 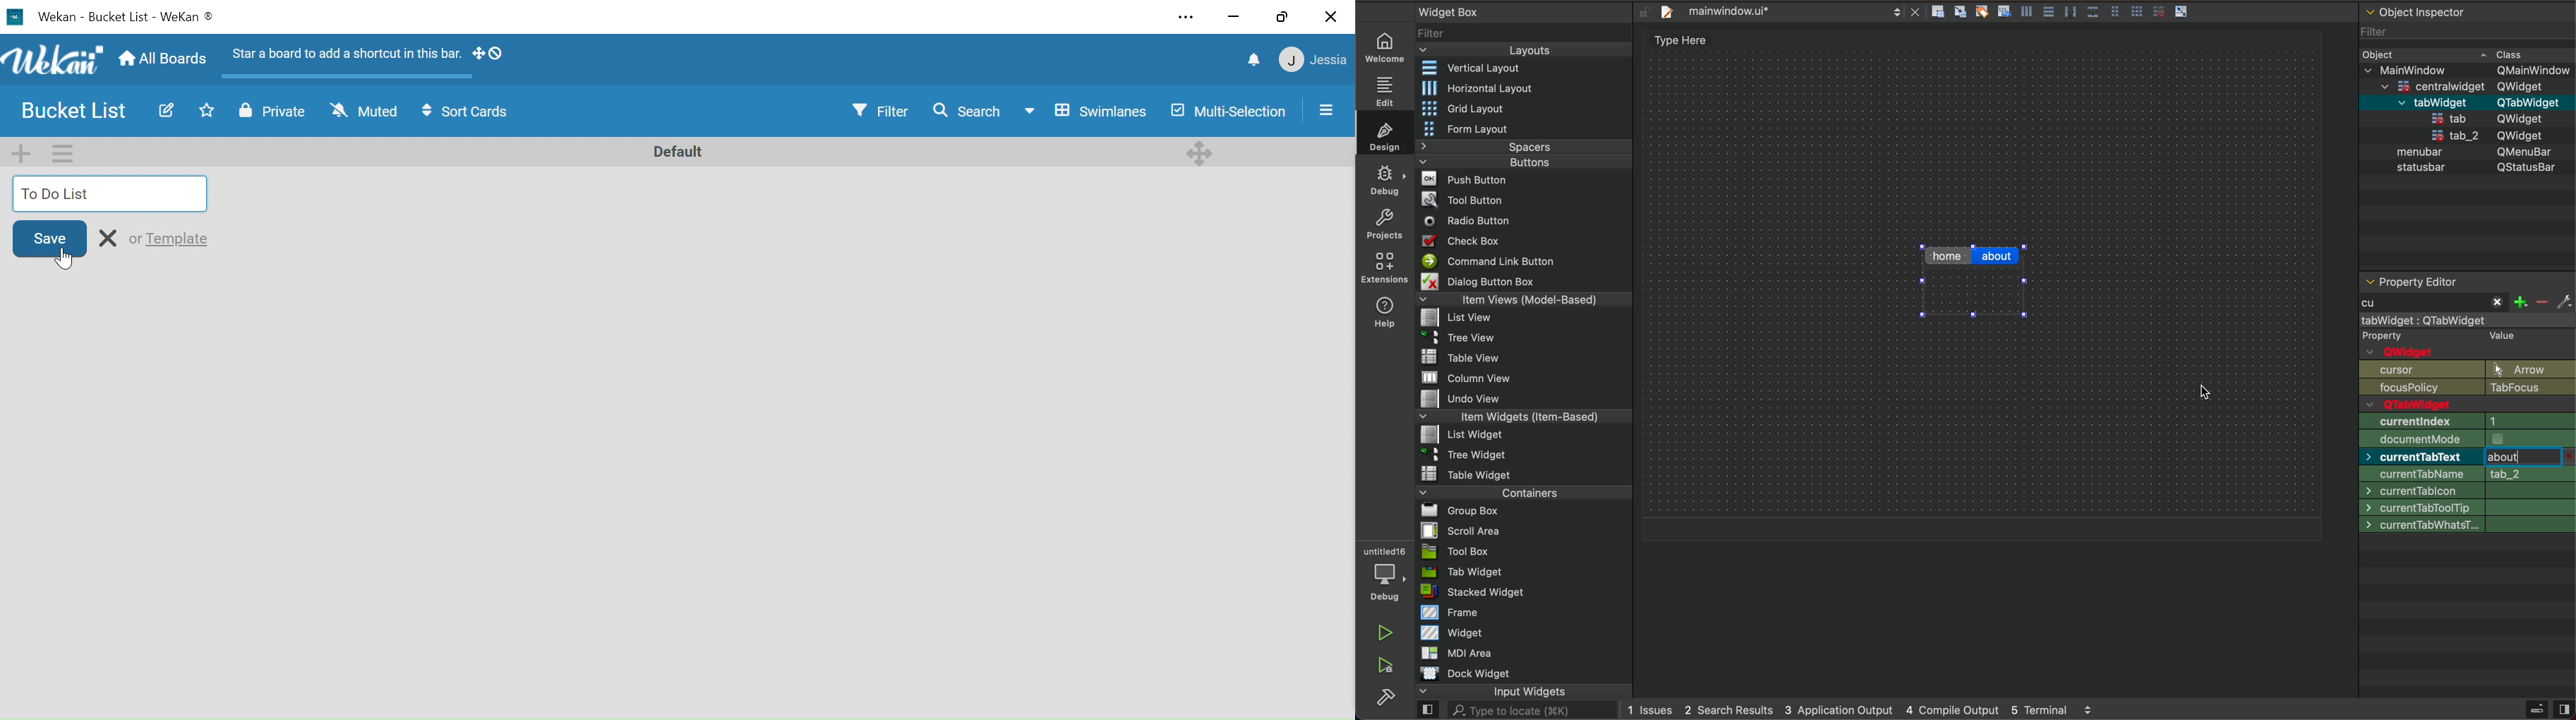 I want to click on QMenubar, so click(x=2516, y=153).